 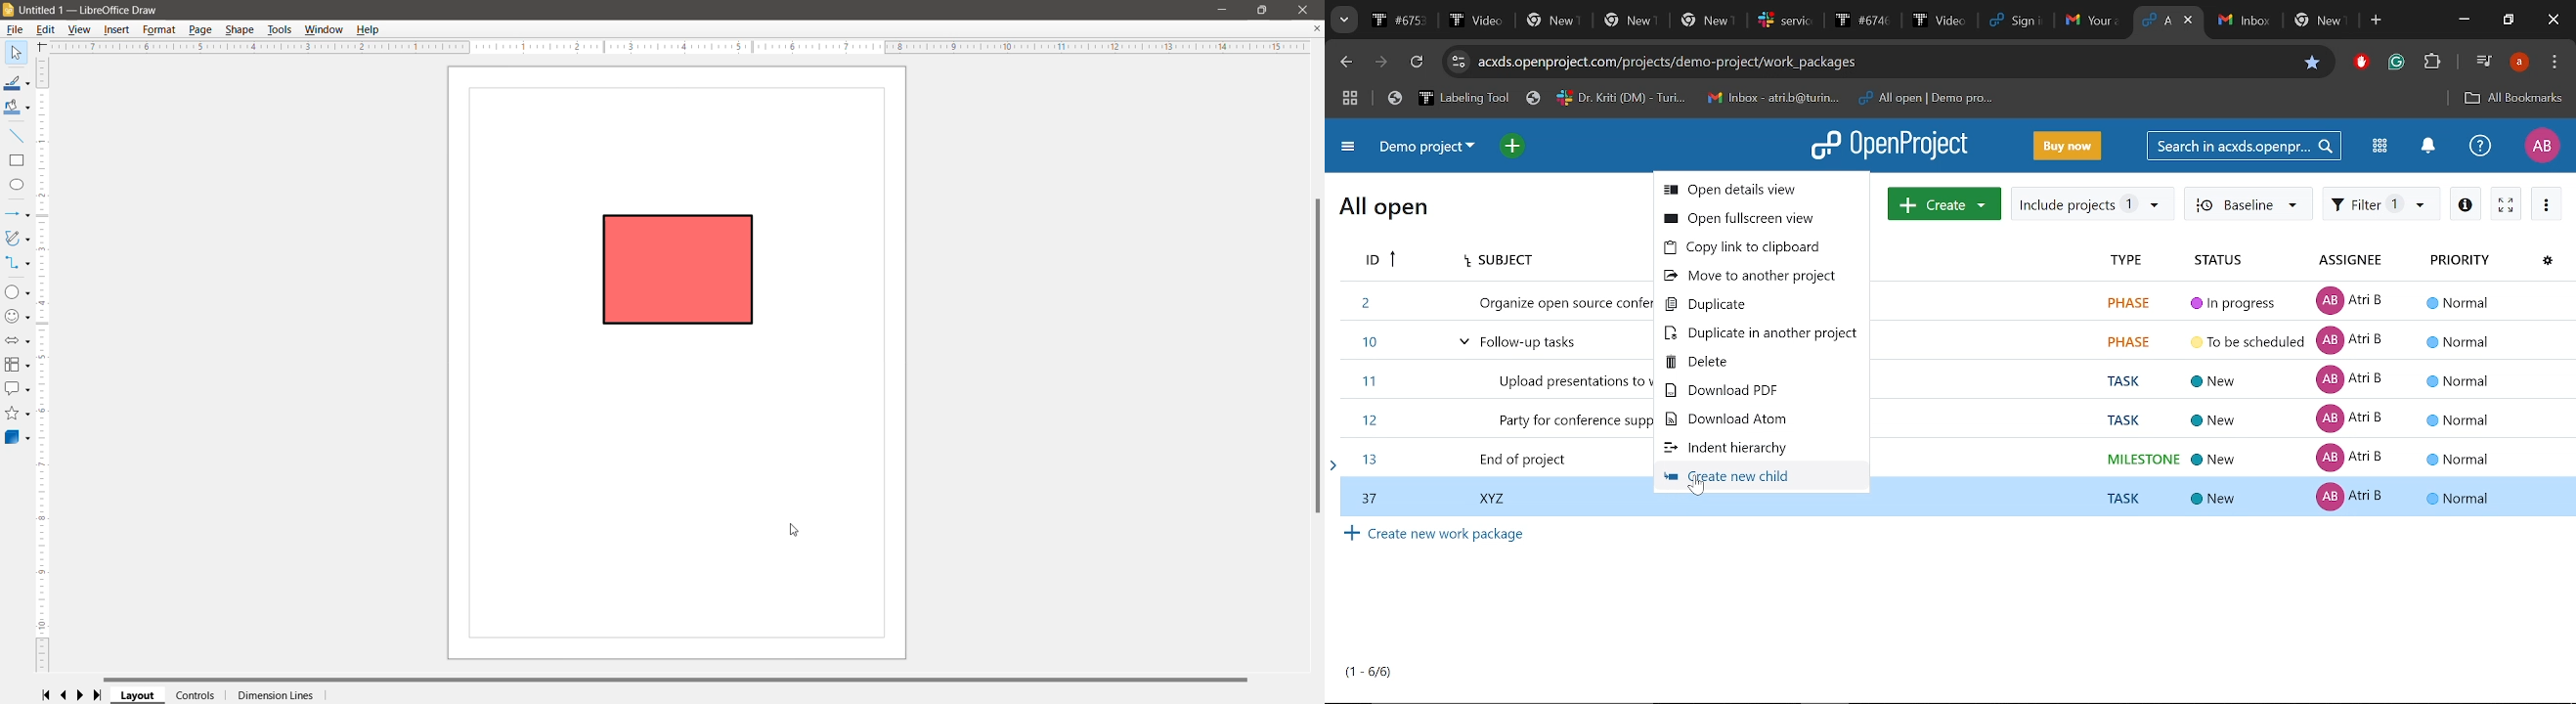 What do you see at coordinates (48, 695) in the screenshot?
I see `Scroll to first page` at bounding box center [48, 695].